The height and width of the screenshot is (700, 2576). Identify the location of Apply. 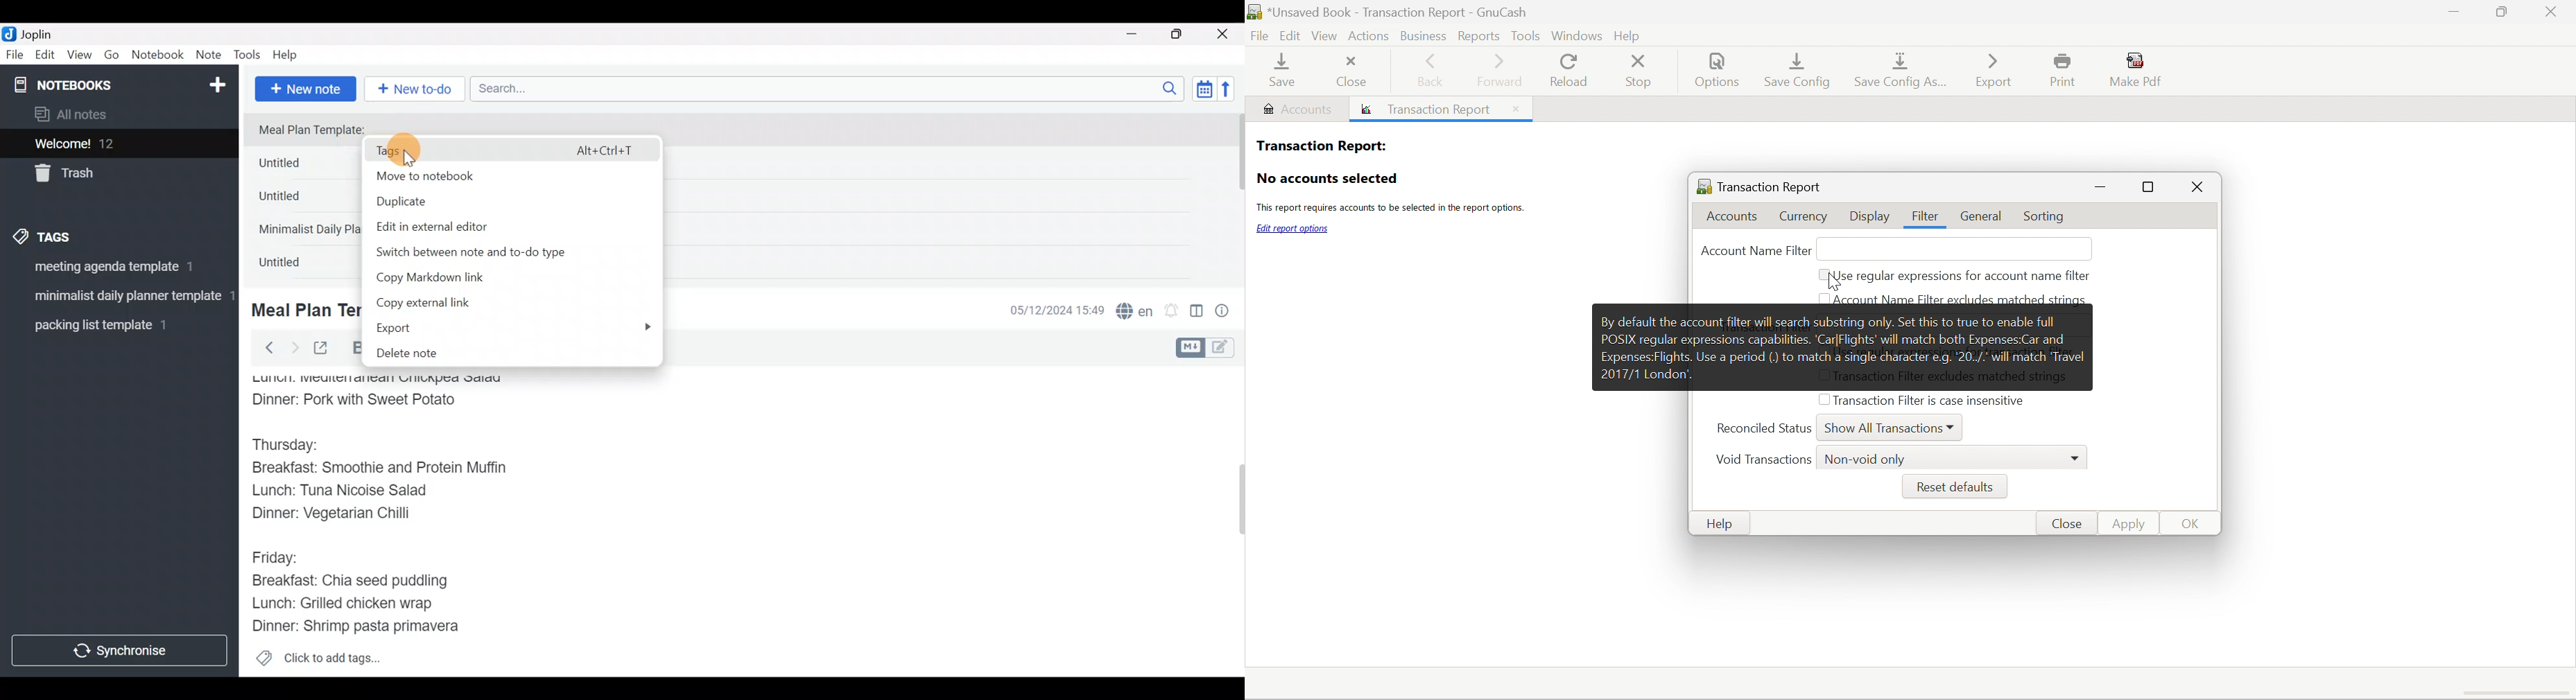
(2132, 523).